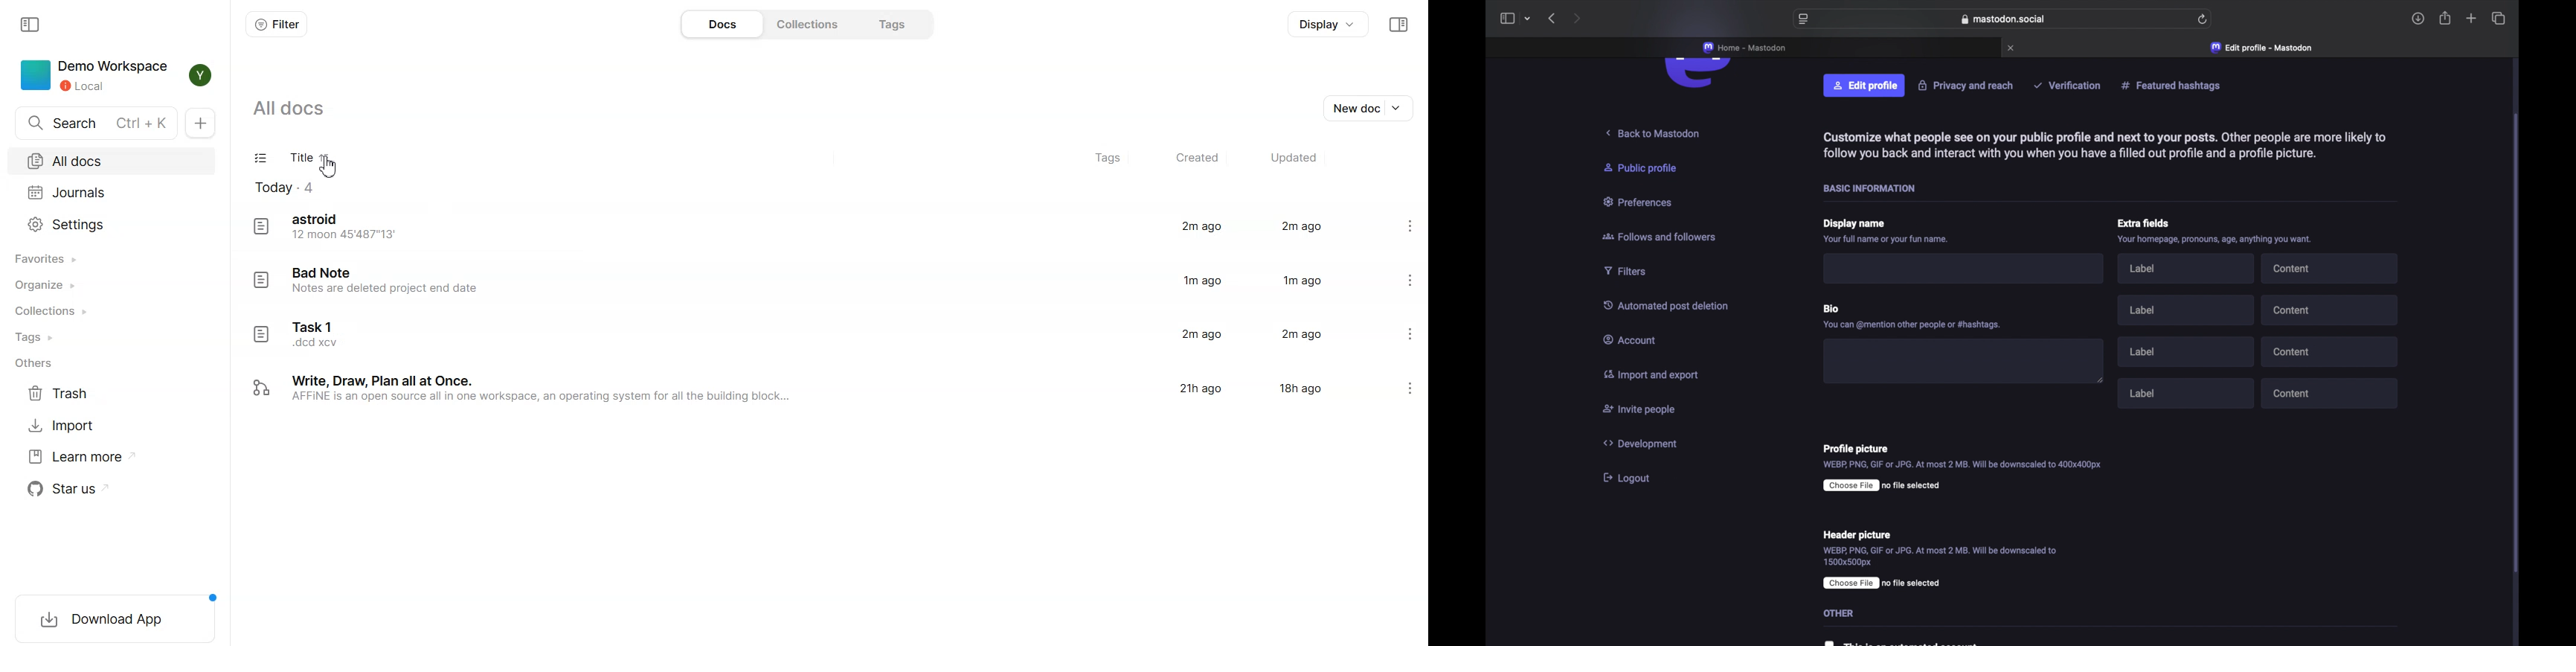  What do you see at coordinates (1399, 25) in the screenshot?
I see `Collapse sidebar` at bounding box center [1399, 25].